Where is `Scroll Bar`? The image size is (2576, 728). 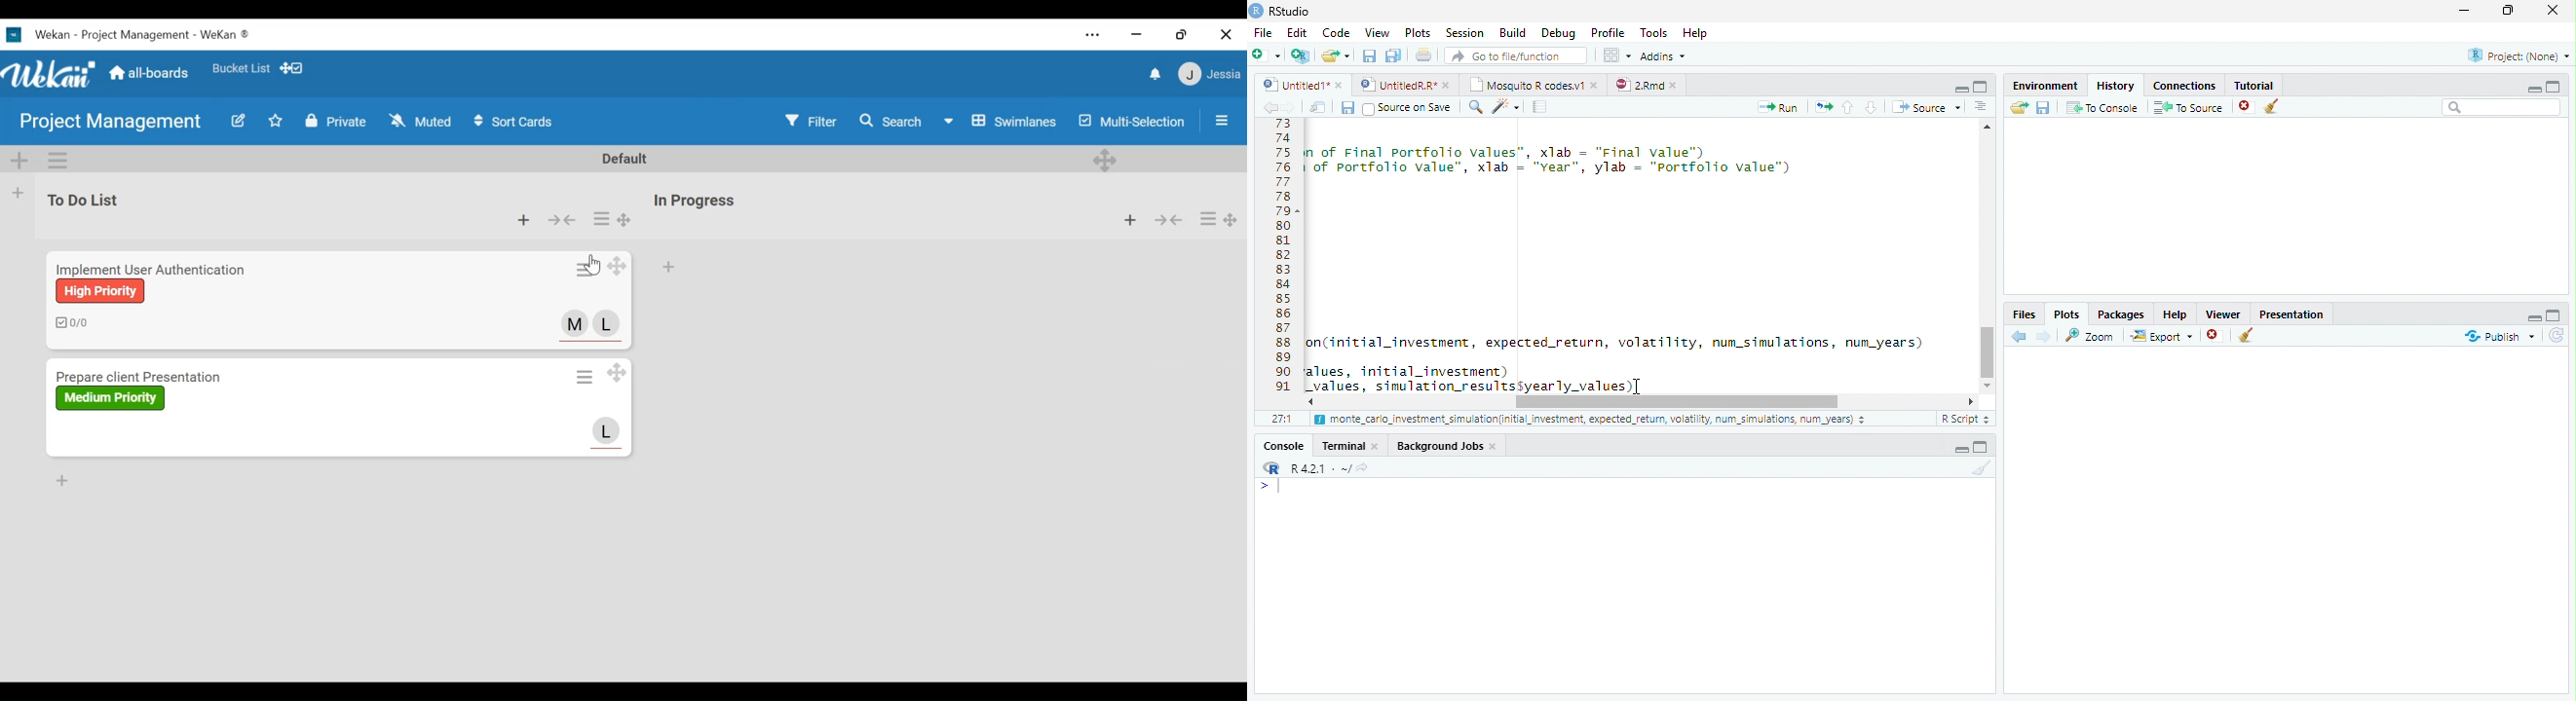 Scroll Bar is located at coordinates (1988, 349).